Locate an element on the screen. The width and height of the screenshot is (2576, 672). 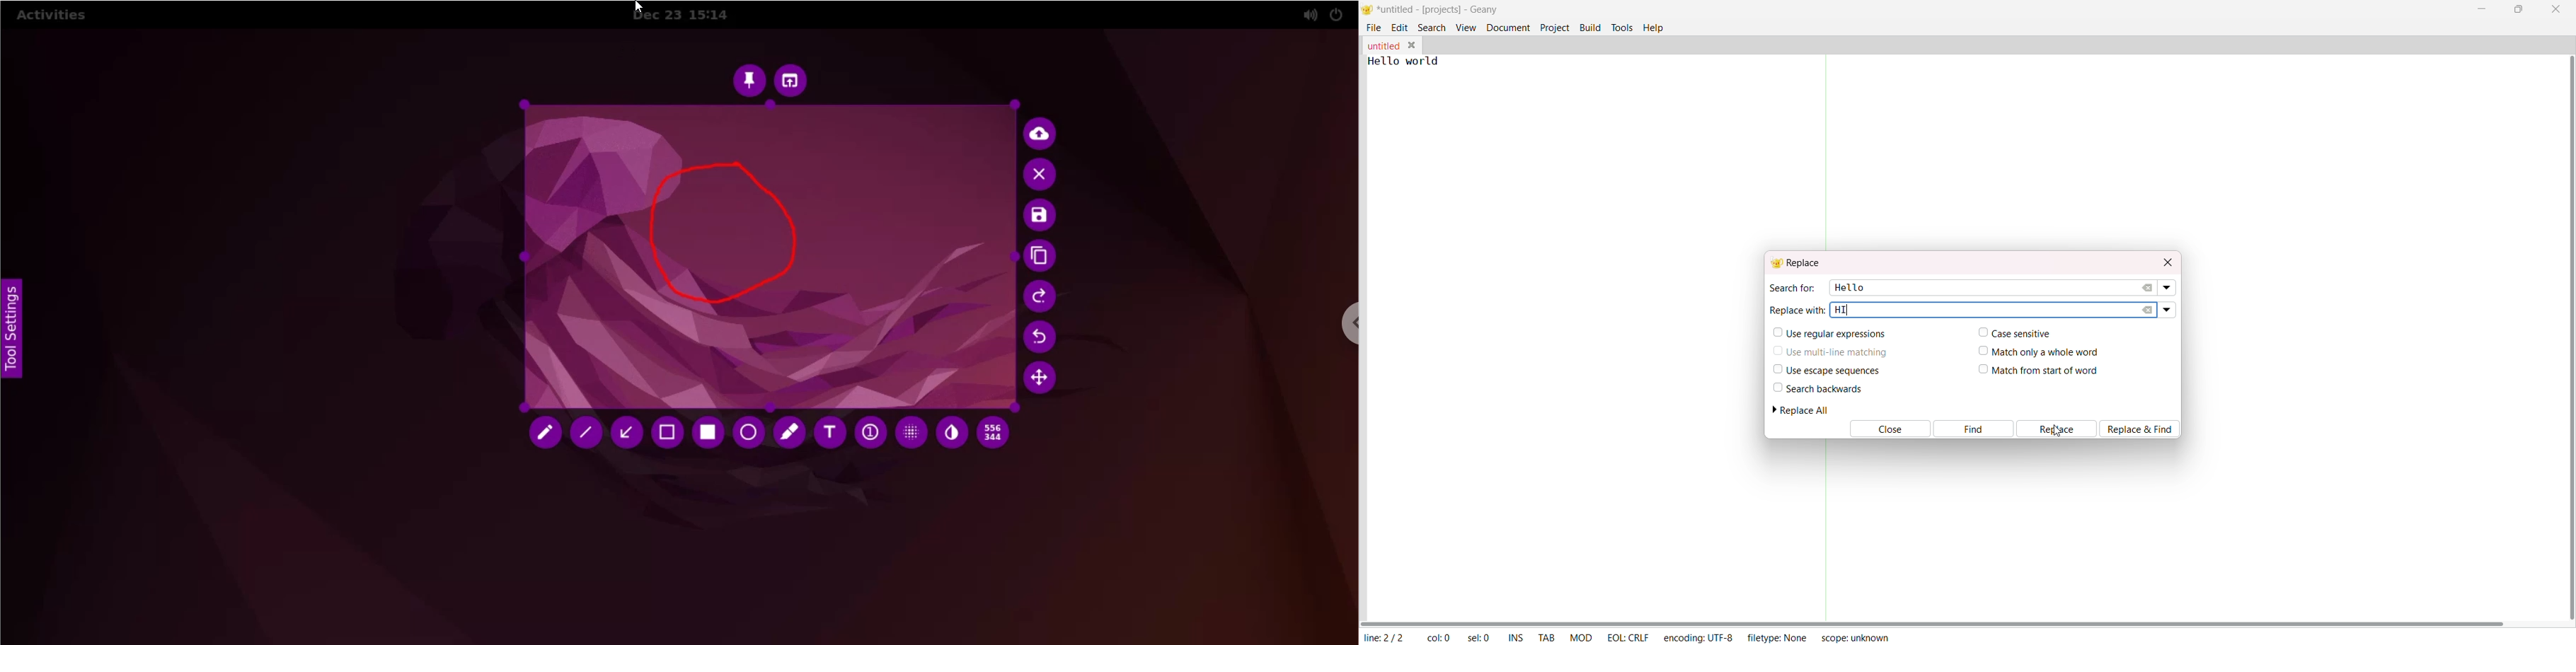
match from start of word is located at coordinates (2039, 371).